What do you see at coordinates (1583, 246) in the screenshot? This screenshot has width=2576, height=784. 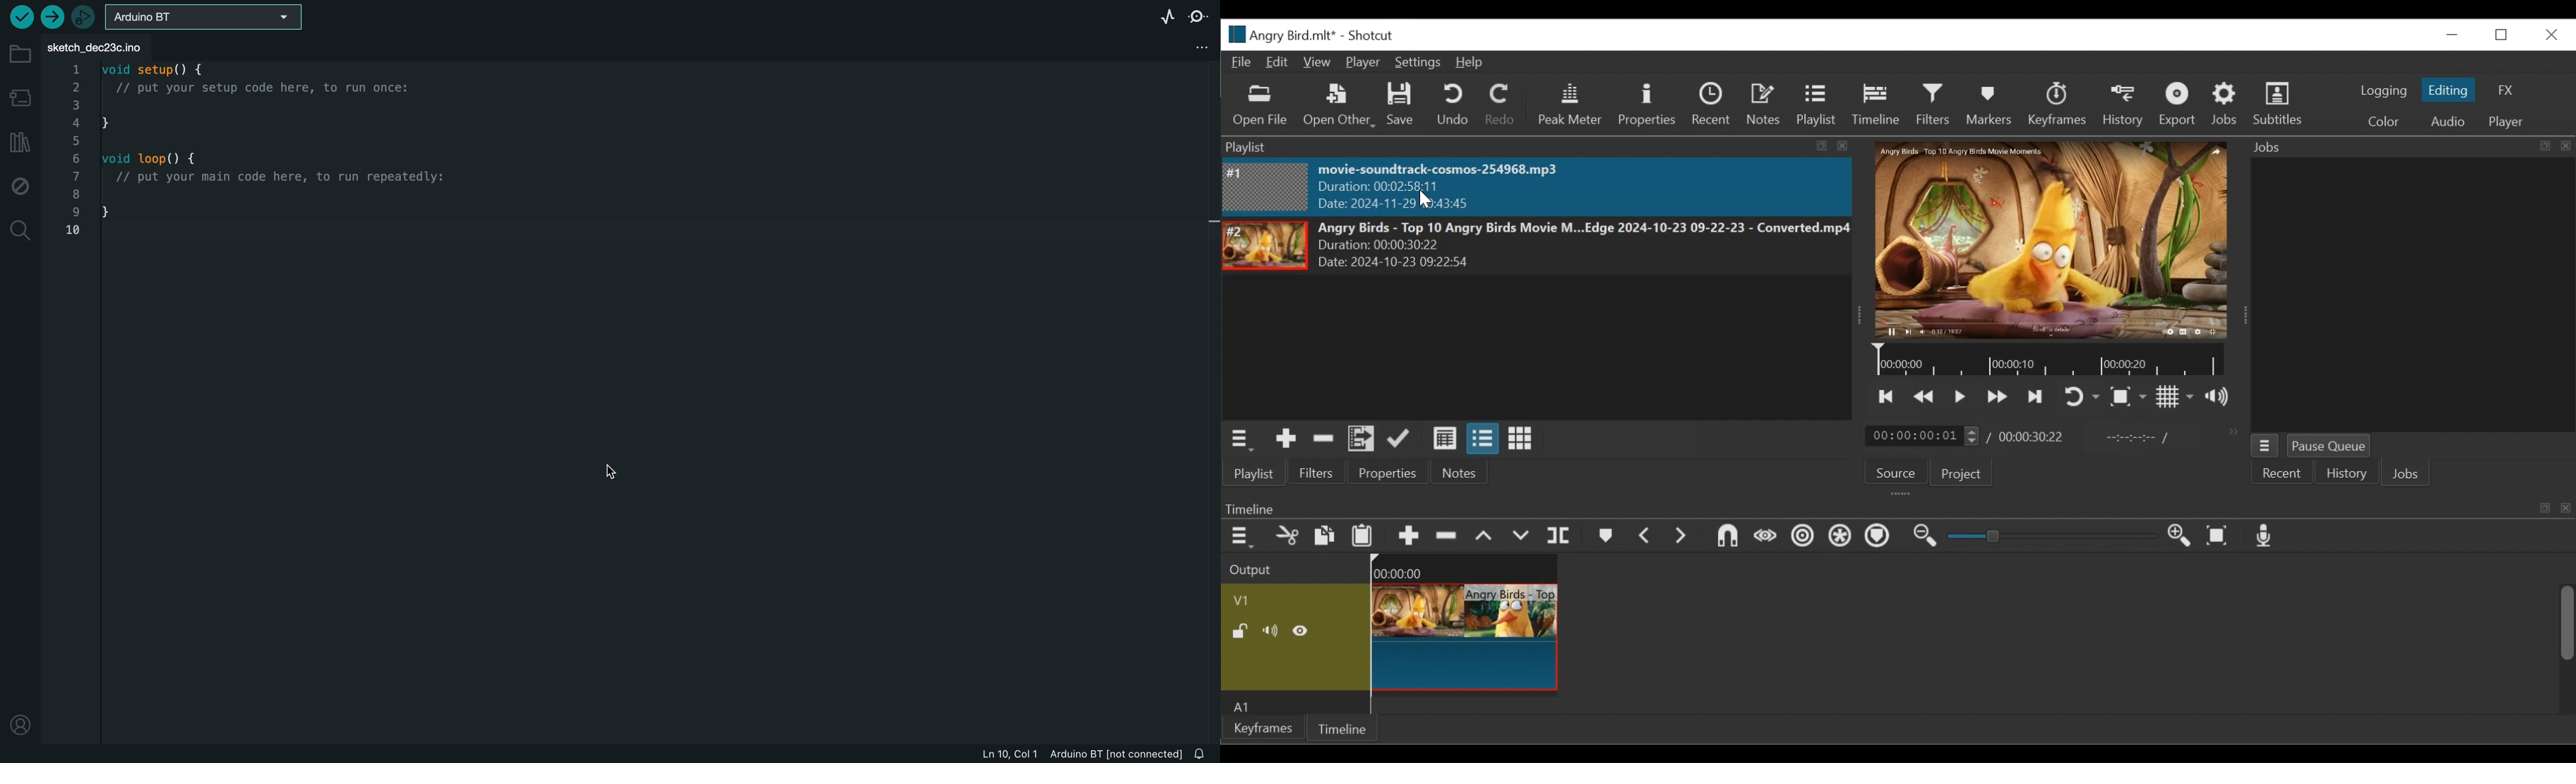 I see `Angry Birds - Top 10 Angry Birds Movie M...Edge 2024-10-23 09-22-23 - Converted.mp4Duration: 00:00:30:22 Date: 2024-10-23 09:22>5` at bounding box center [1583, 246].